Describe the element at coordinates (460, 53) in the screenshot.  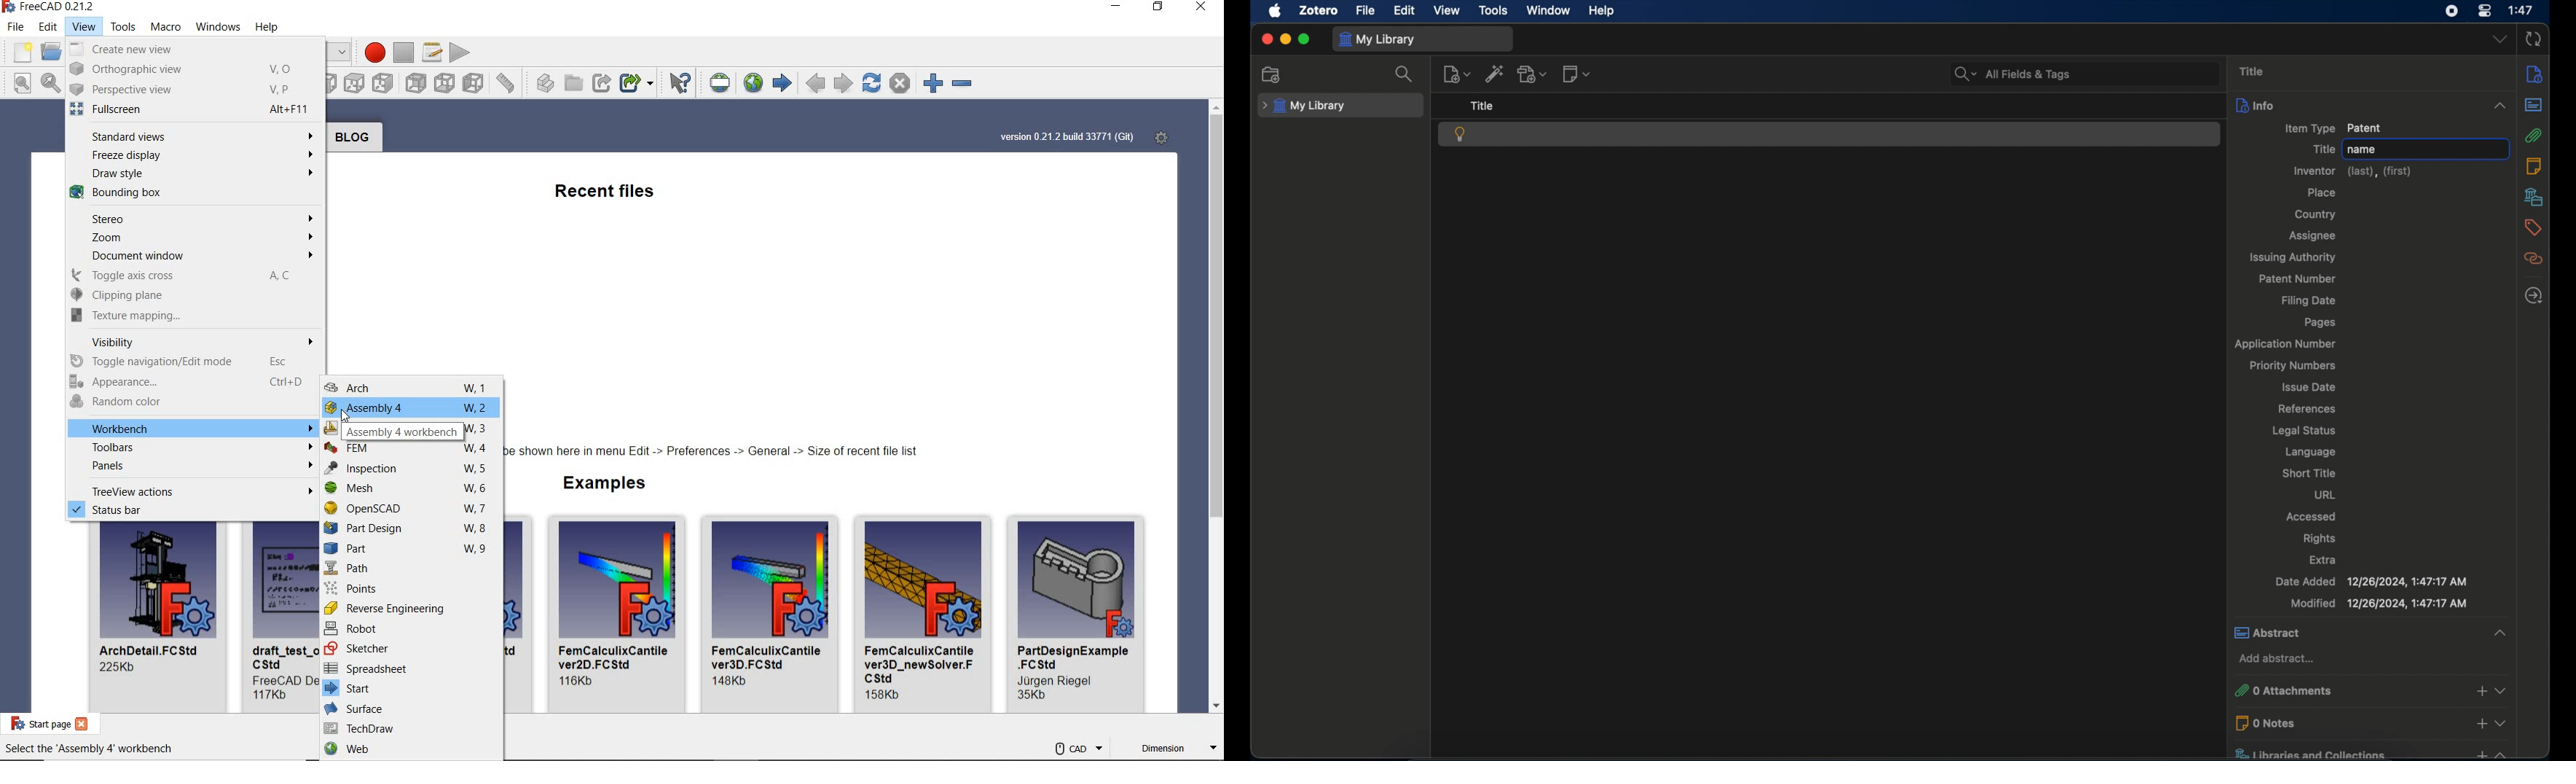
I see `execute macro` at that location.